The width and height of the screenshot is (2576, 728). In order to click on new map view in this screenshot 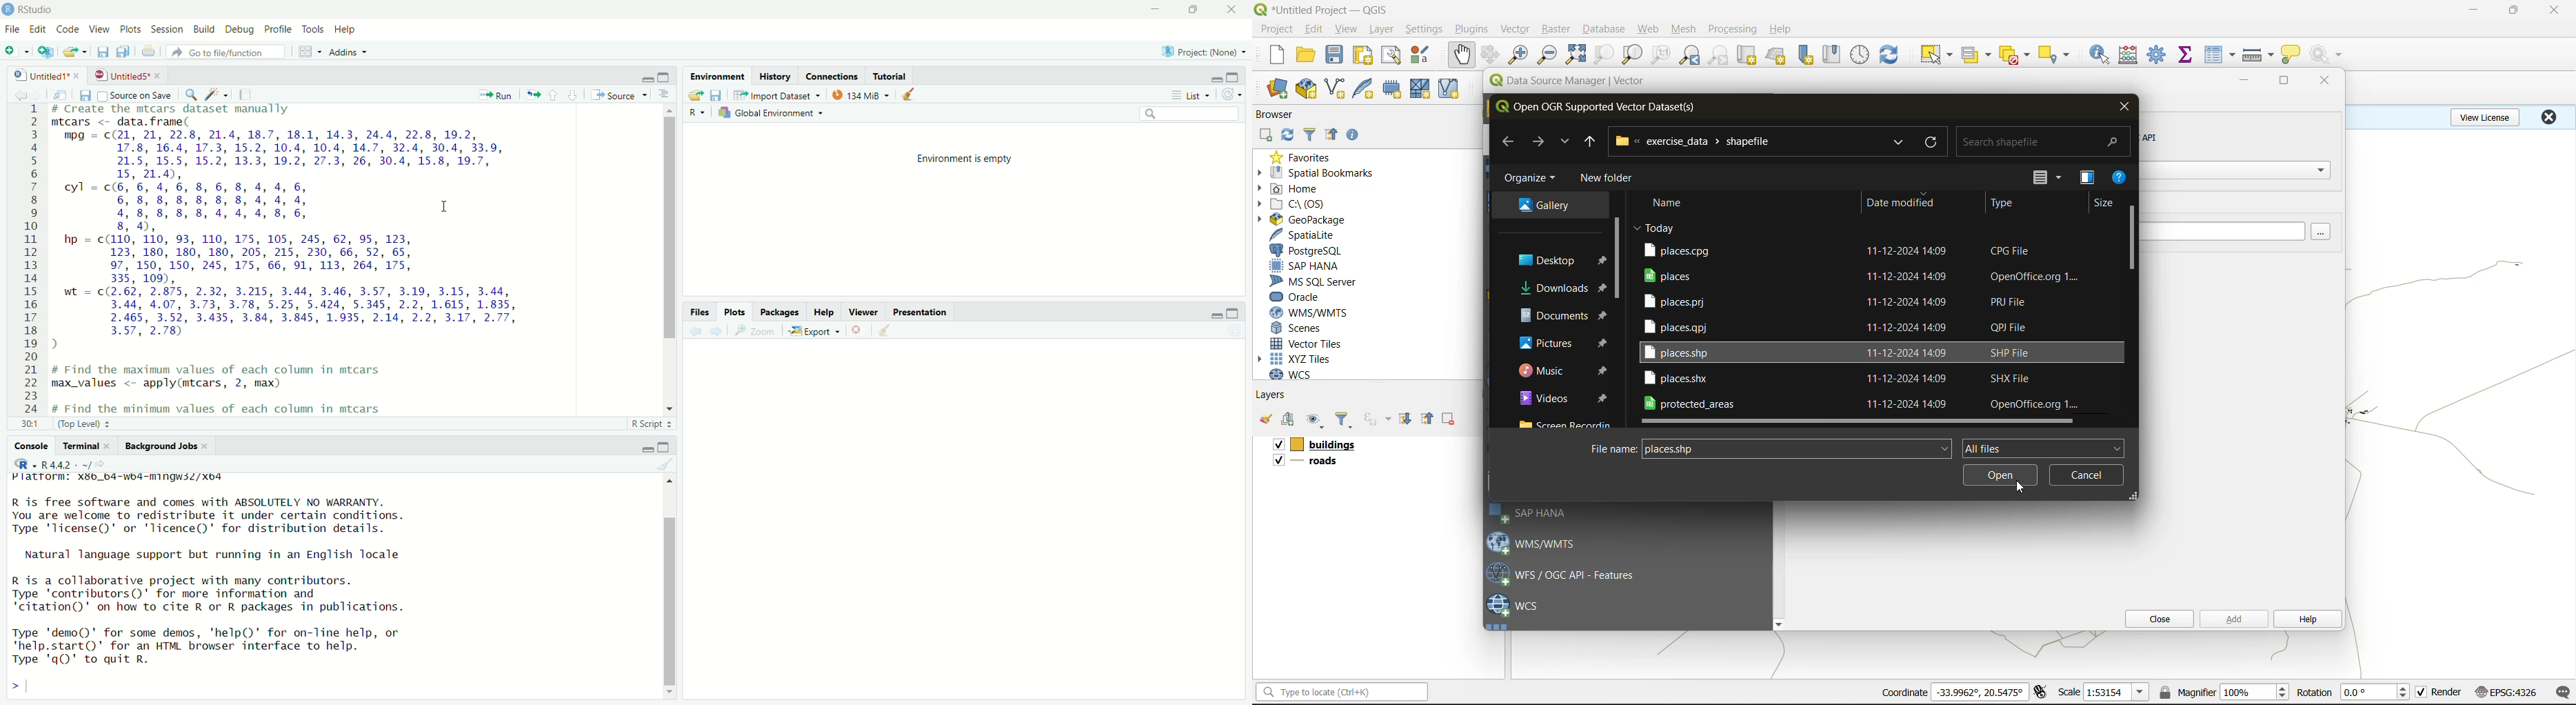, I will do `click(1749, 57)`.